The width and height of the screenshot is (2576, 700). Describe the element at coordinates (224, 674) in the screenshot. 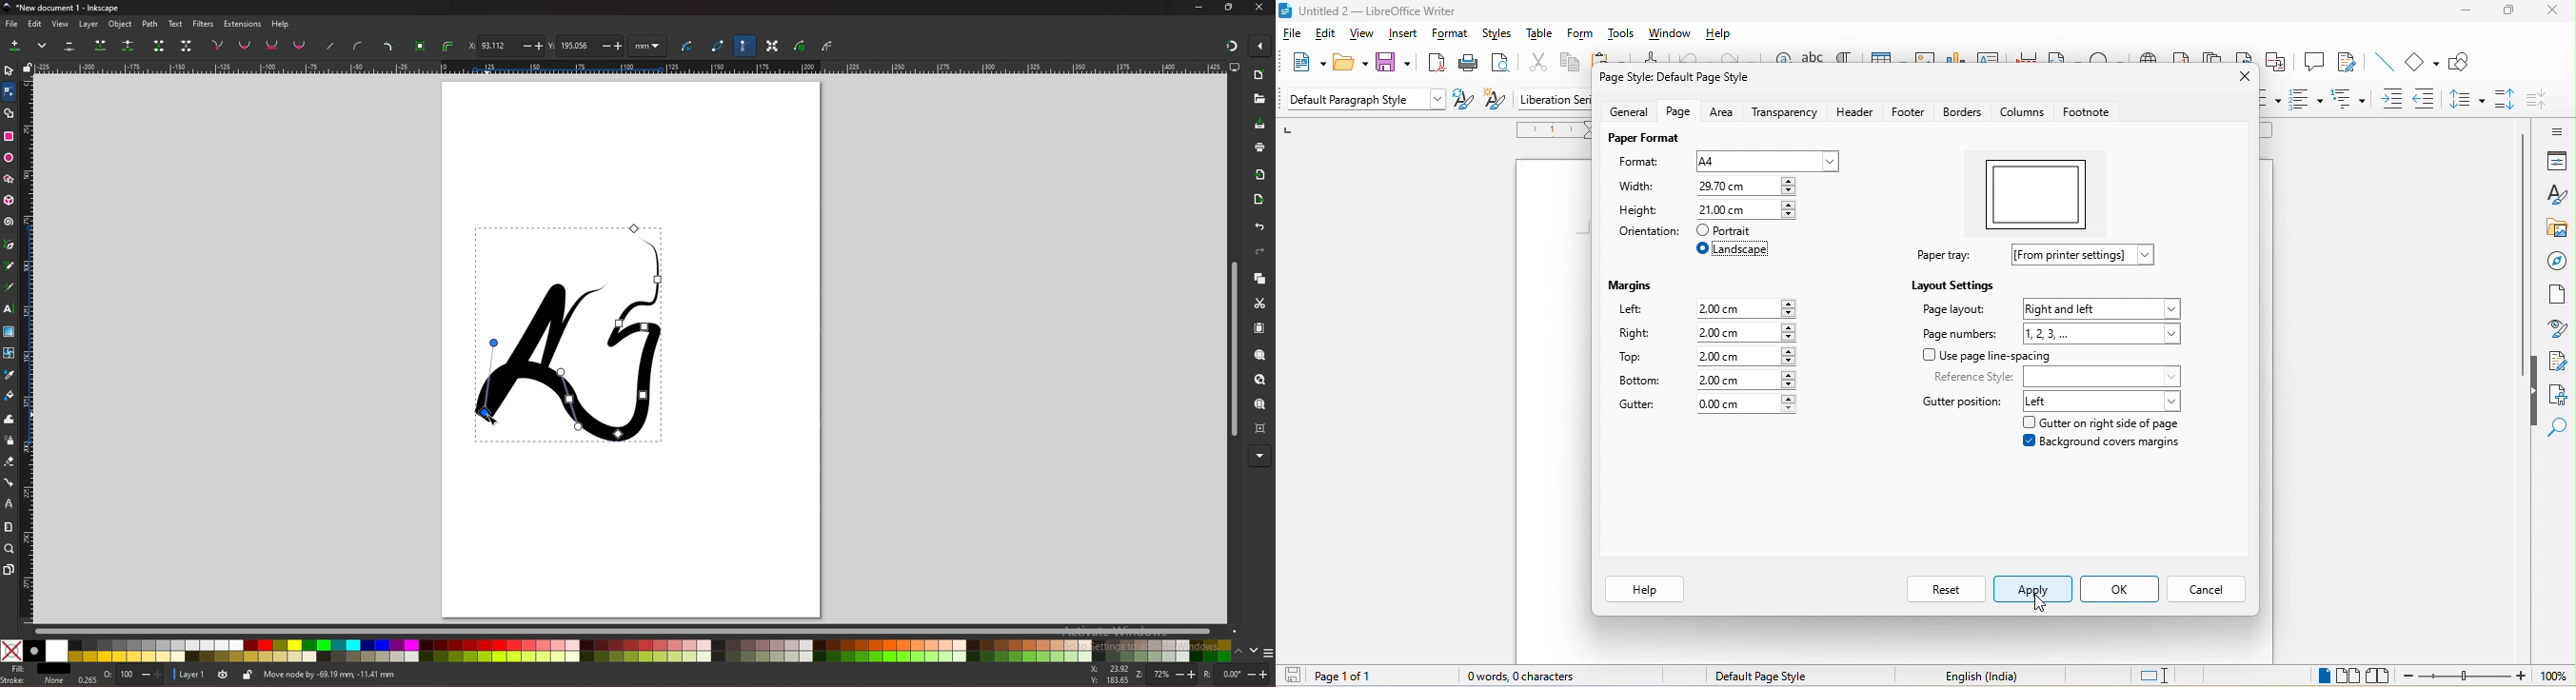

I see `toggle visibility` at that location.